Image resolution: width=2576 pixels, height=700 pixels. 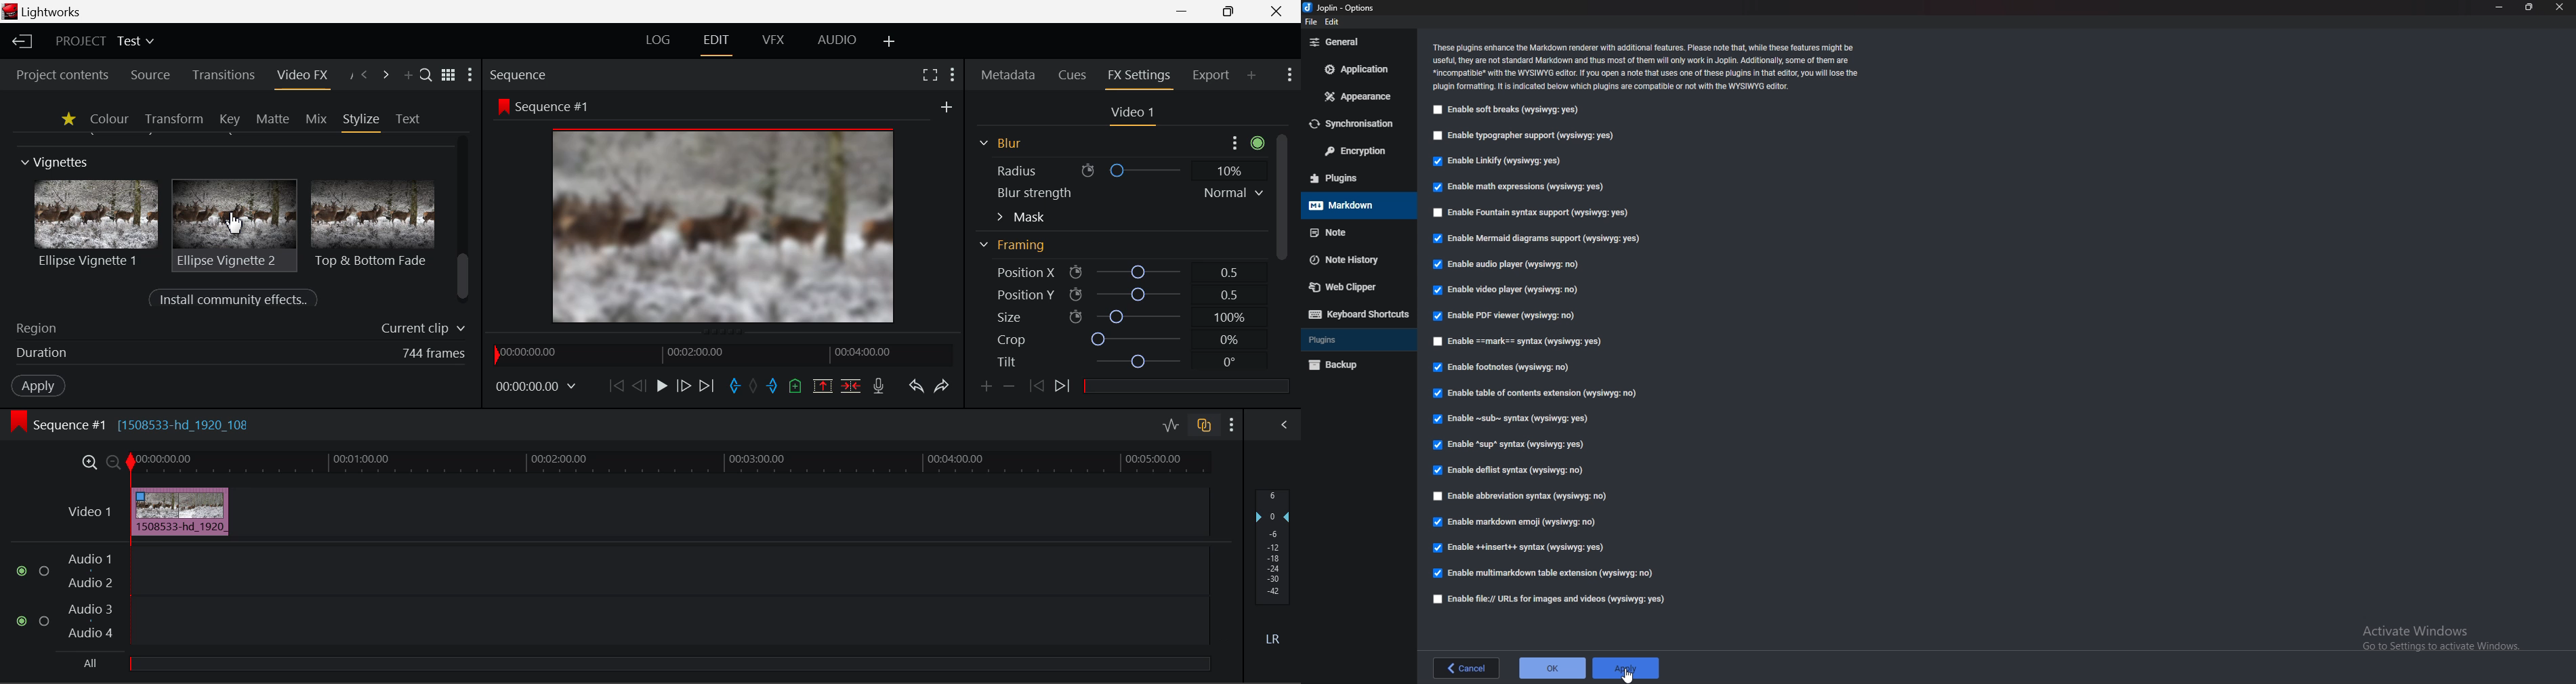 What do you see at coordinates (1543, 495) in the screenshot?
I see `Enable abbreviation syntax` at bounding box center [1543, 495].